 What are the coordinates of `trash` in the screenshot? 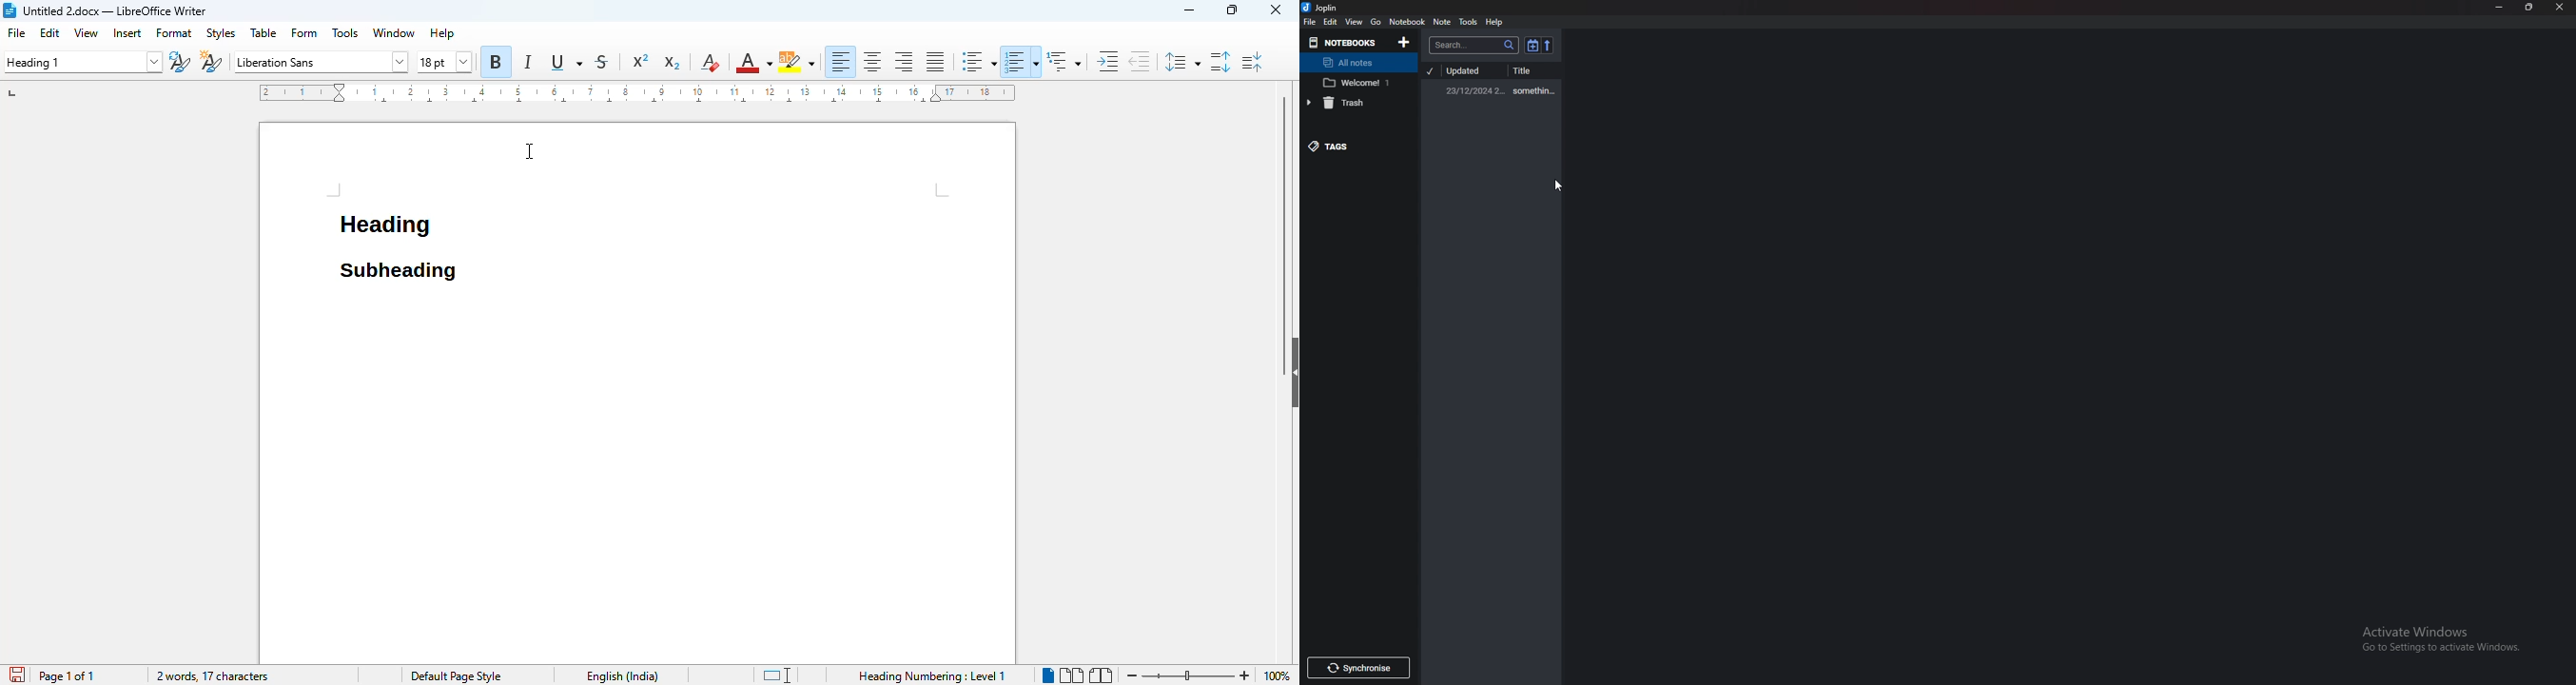 It's located at (1346, 102).